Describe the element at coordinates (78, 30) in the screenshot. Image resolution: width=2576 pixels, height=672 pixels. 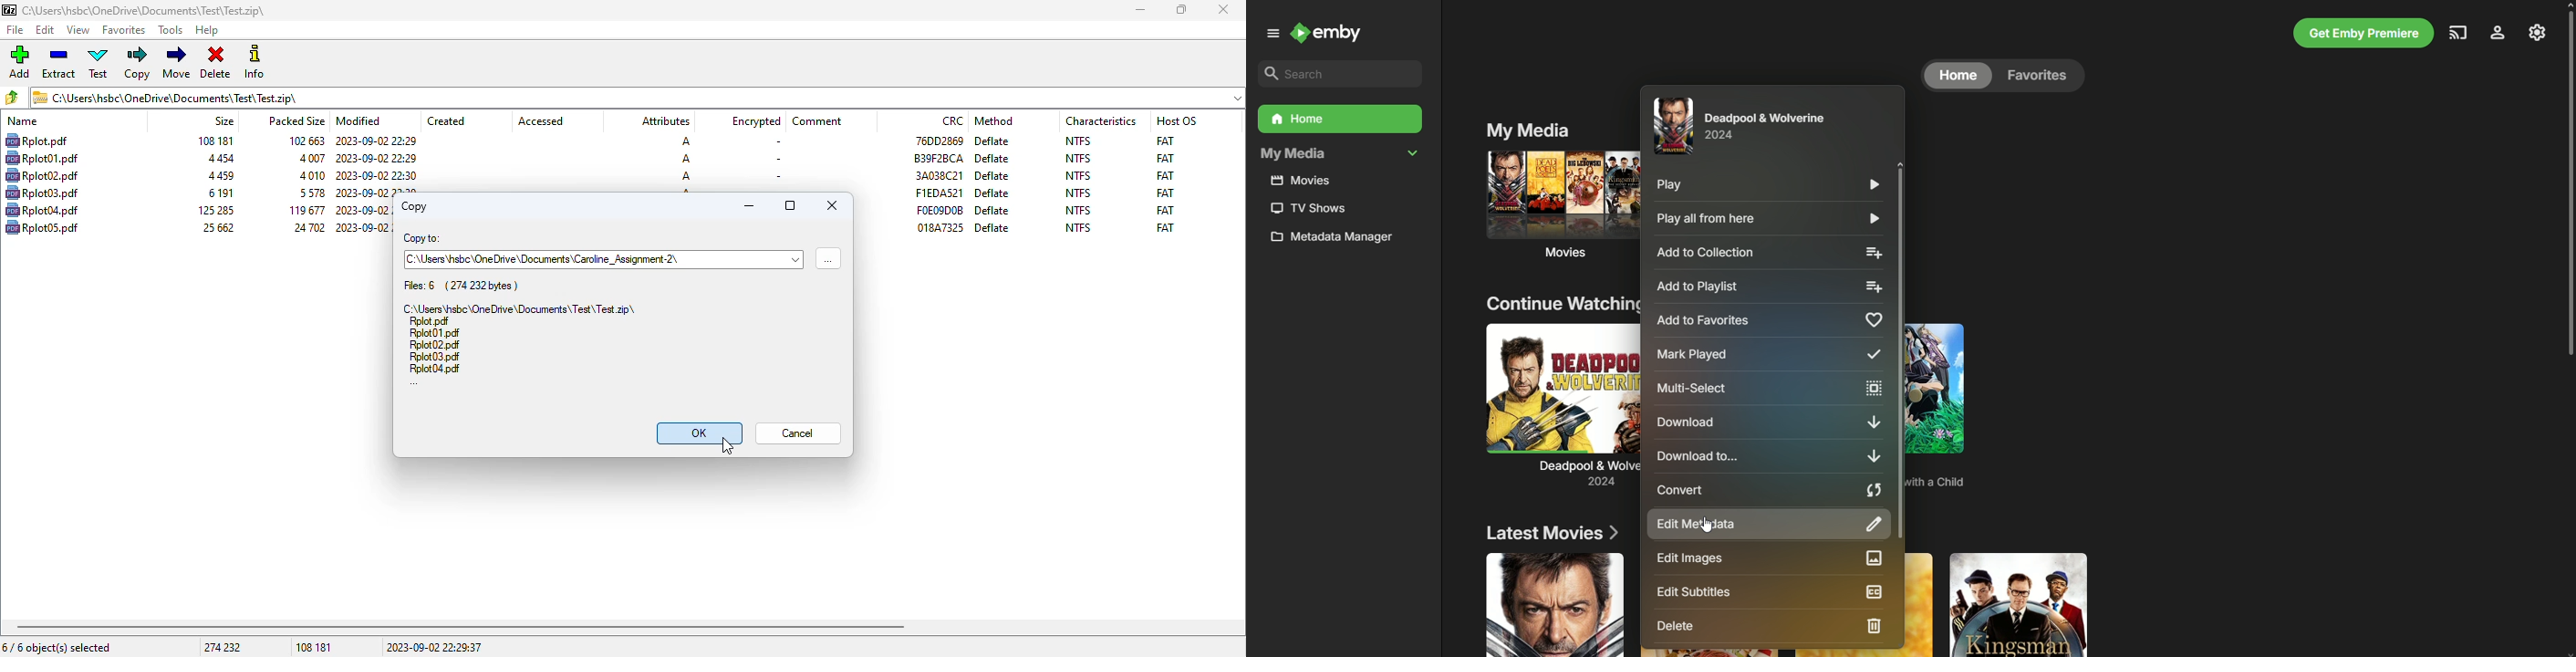
I see `view` at that location.